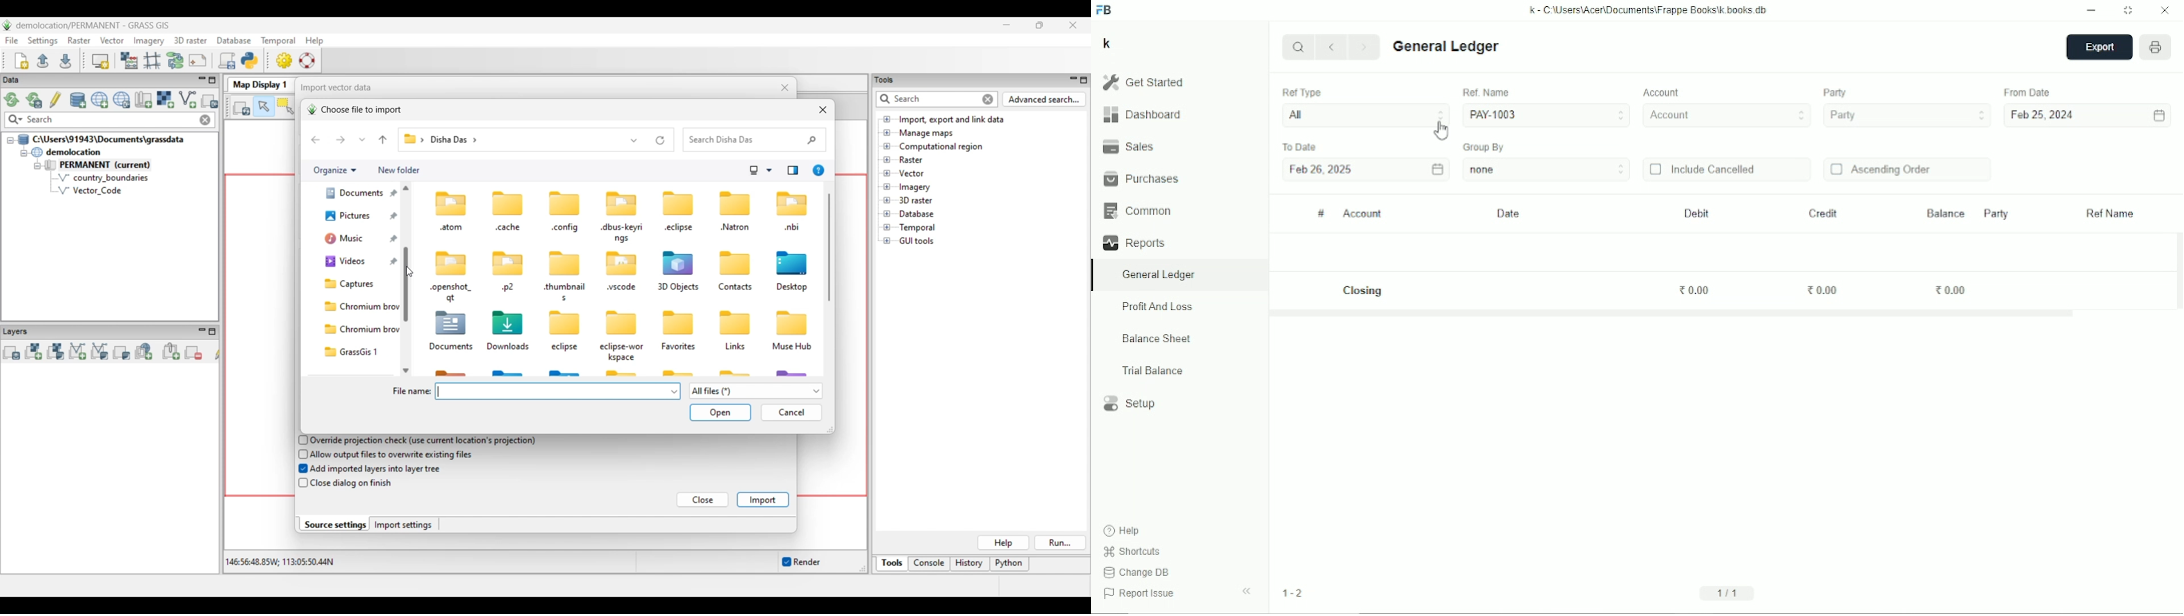 Image resolution: width=2184 pixels, height=616 pixels. Describe the element at coordinates (1293, 593) in the screenshot. I see `1-2` at that location.